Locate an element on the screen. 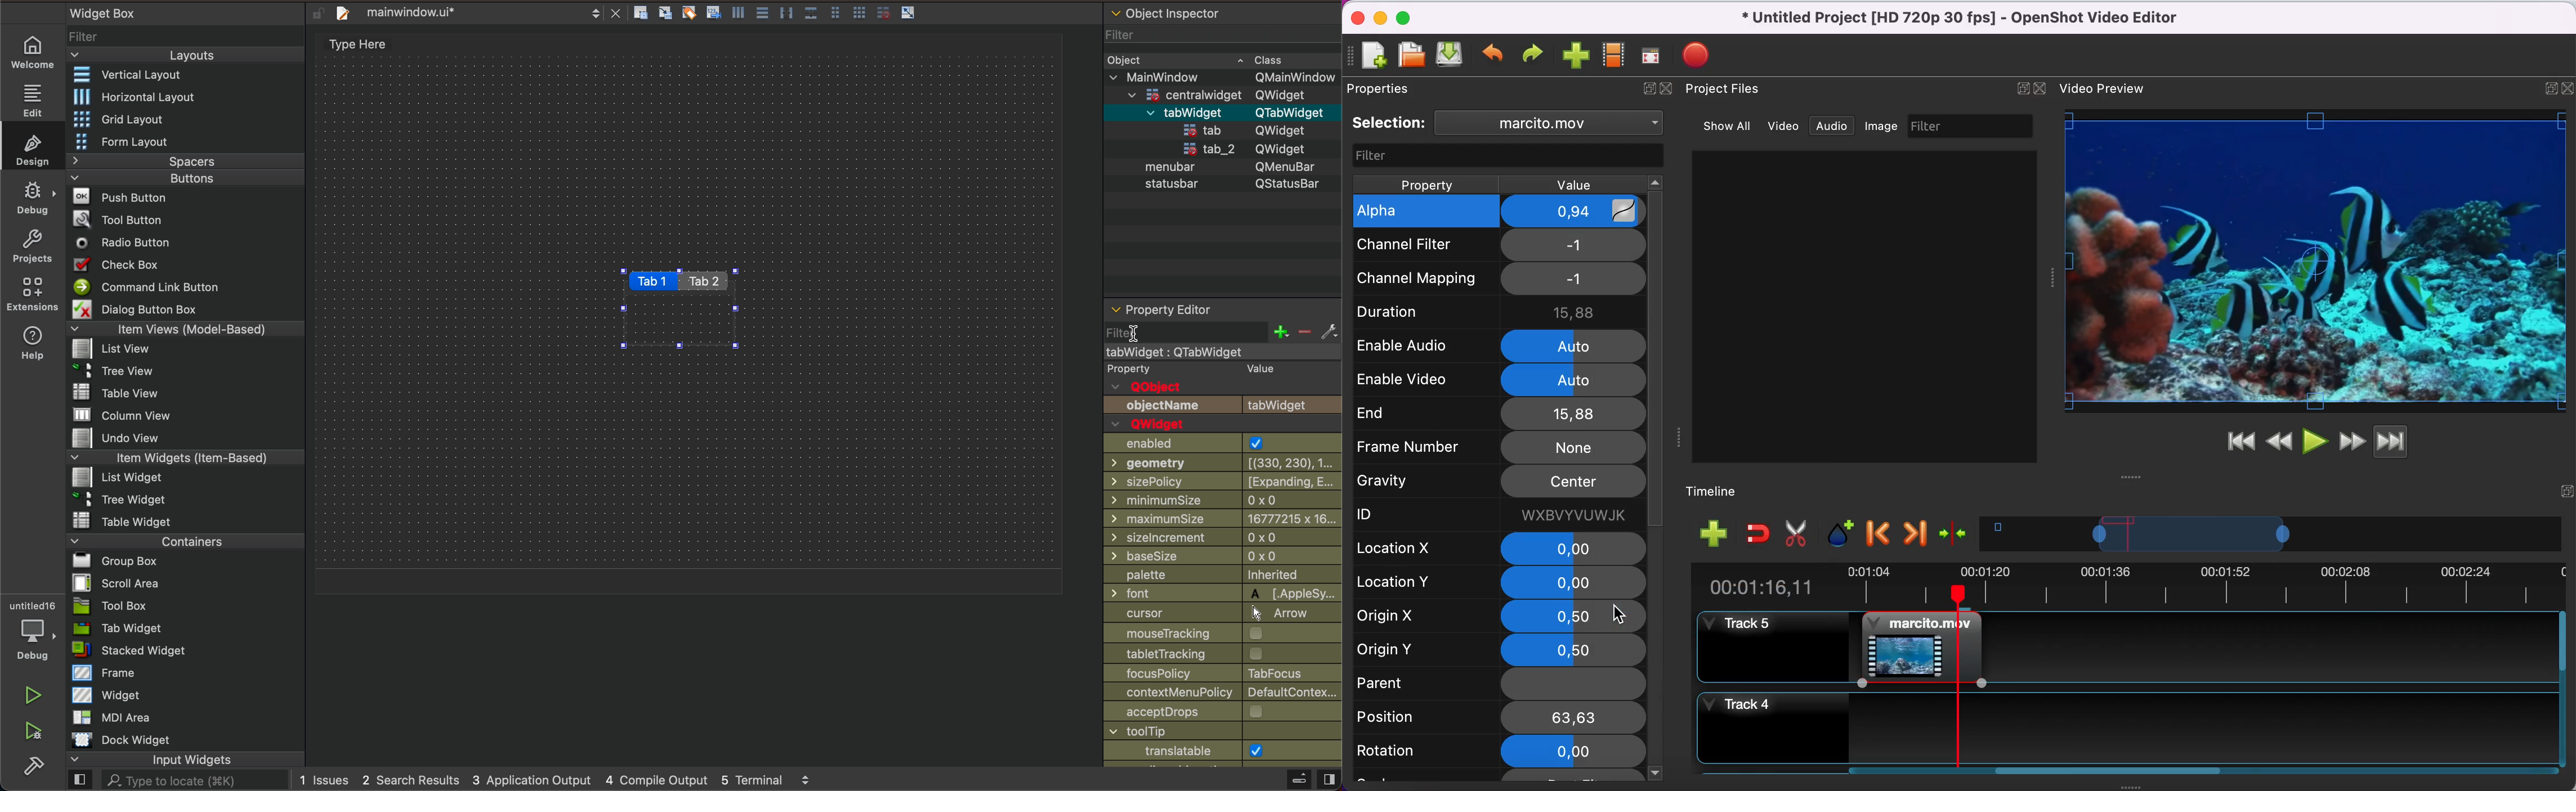 This screenshot has height=812, width=2576. focus is located at coordinates (1225, 675).